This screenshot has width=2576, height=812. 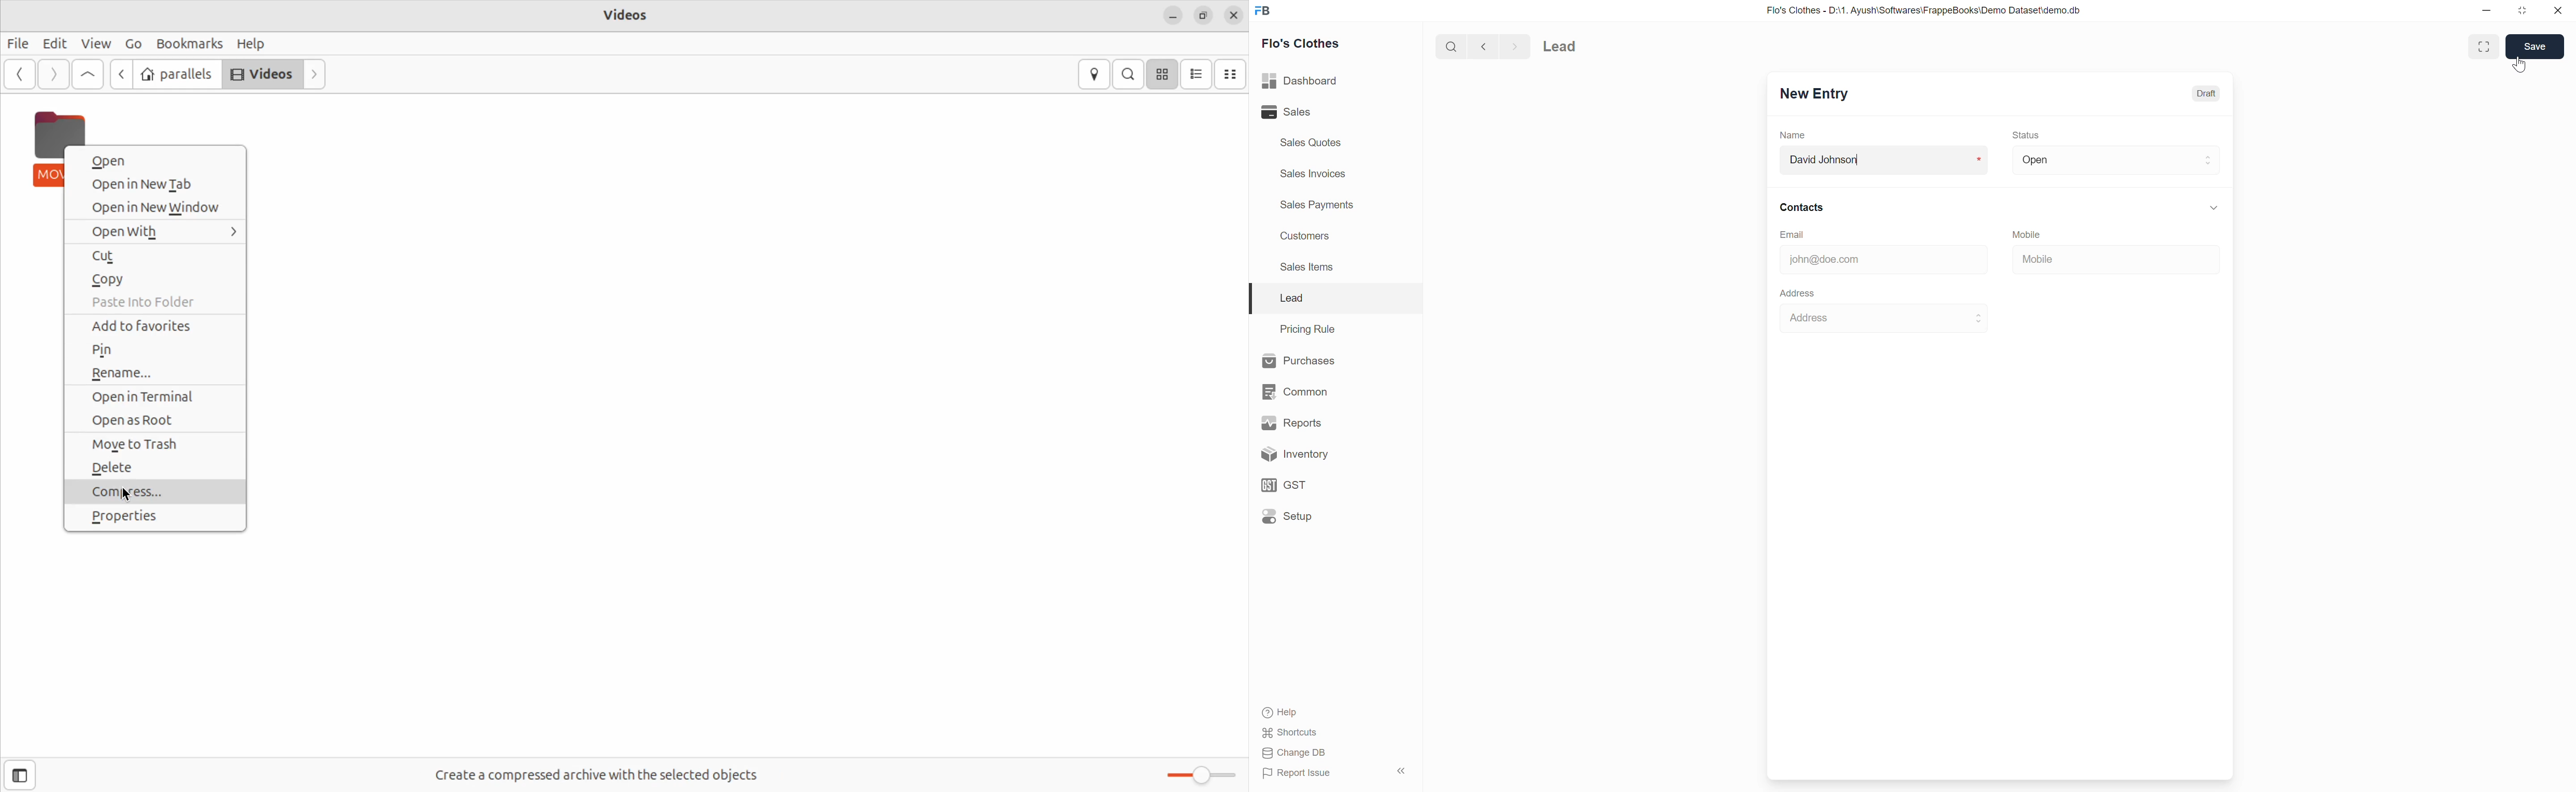 What do you see at coordinates (1305, 44) in the screenshot?
I see `Flo's Clothes` at bounding box center [1305, 44].